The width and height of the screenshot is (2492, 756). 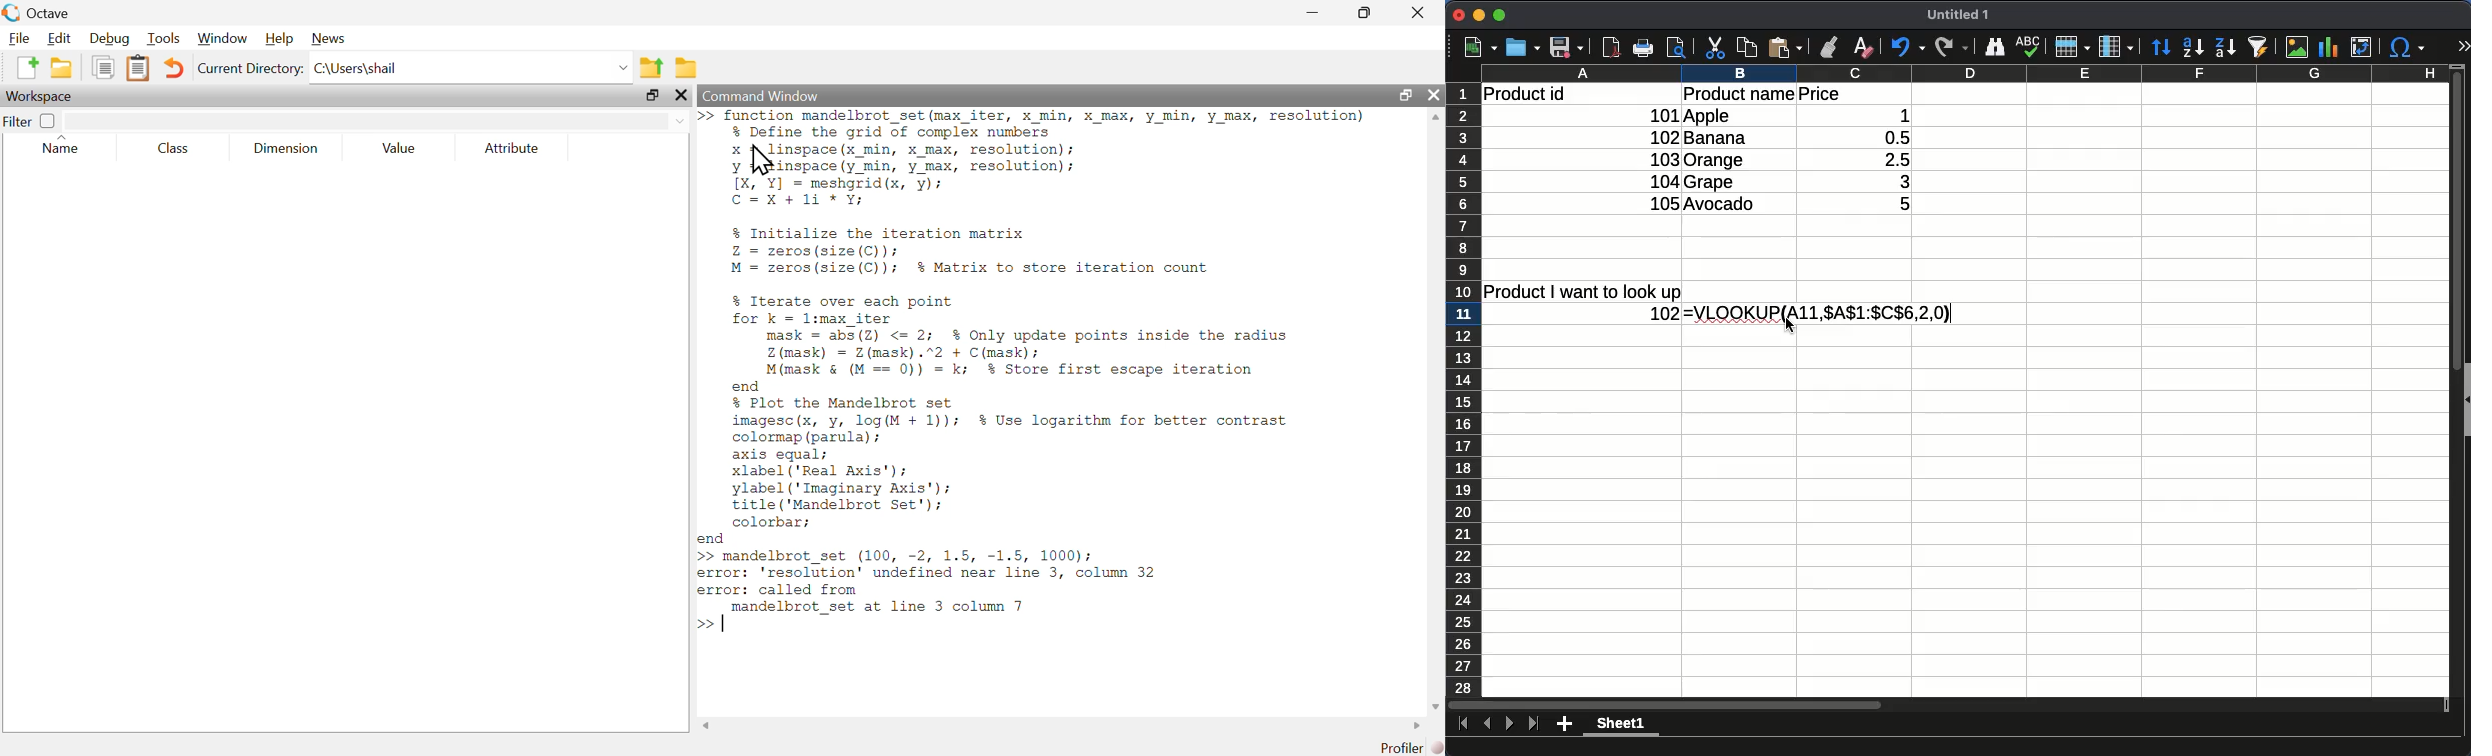 What do you see at coordinates (2073, 46) in the screenshot?
I see `rows` at bounding box center [2073, 46].